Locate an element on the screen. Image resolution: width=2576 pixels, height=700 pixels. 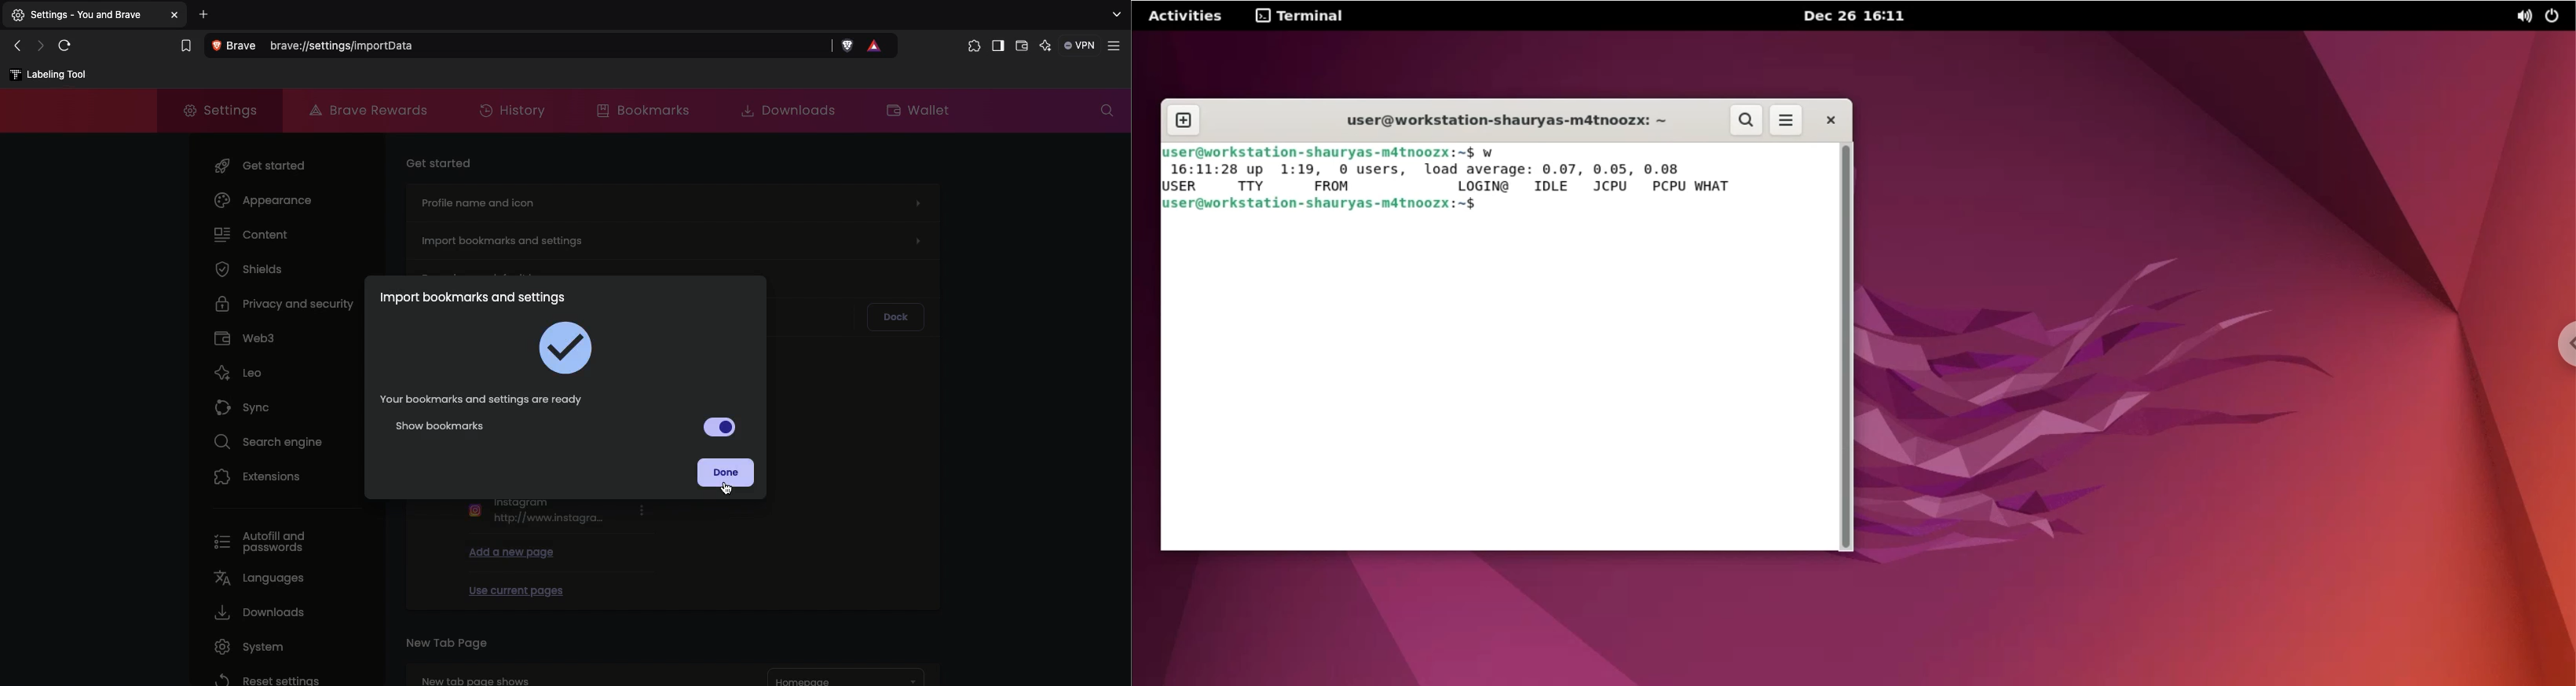
Search engine is located at coordinates (263, 440).